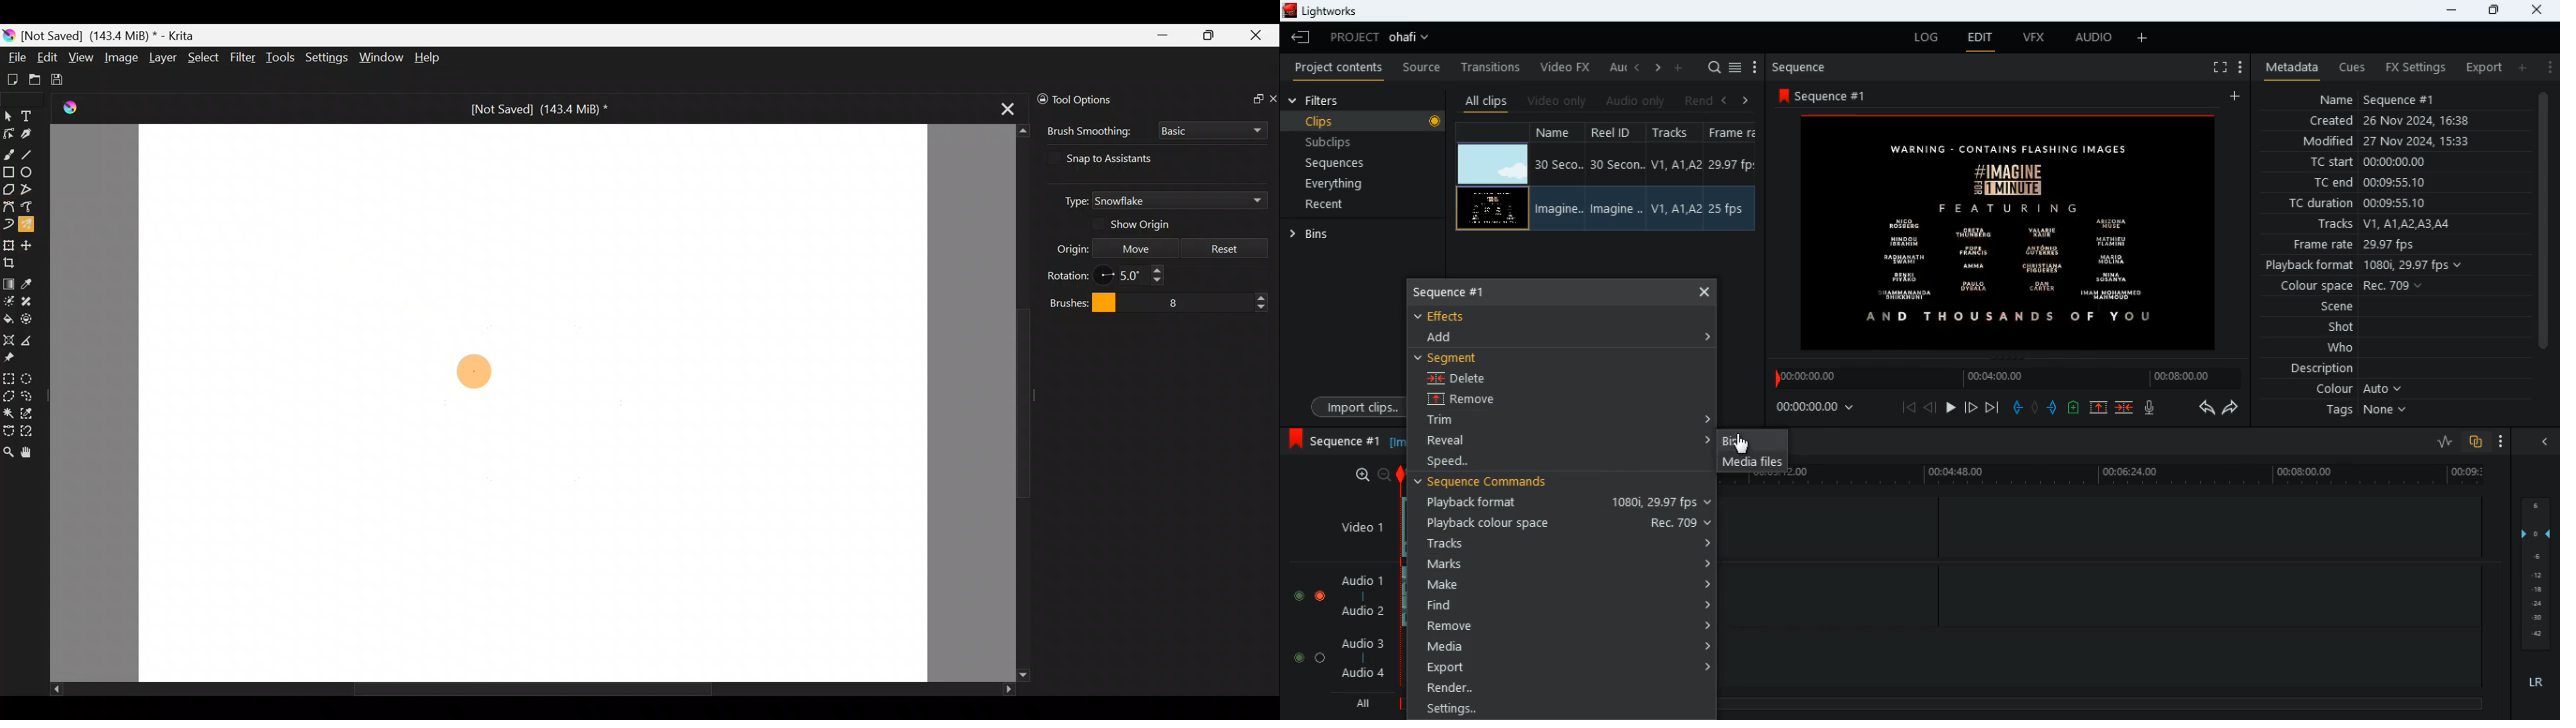  What do you see at coordinates (2143, 39) in the screenshot?
I see `add` at bounding box center [2143, 39].